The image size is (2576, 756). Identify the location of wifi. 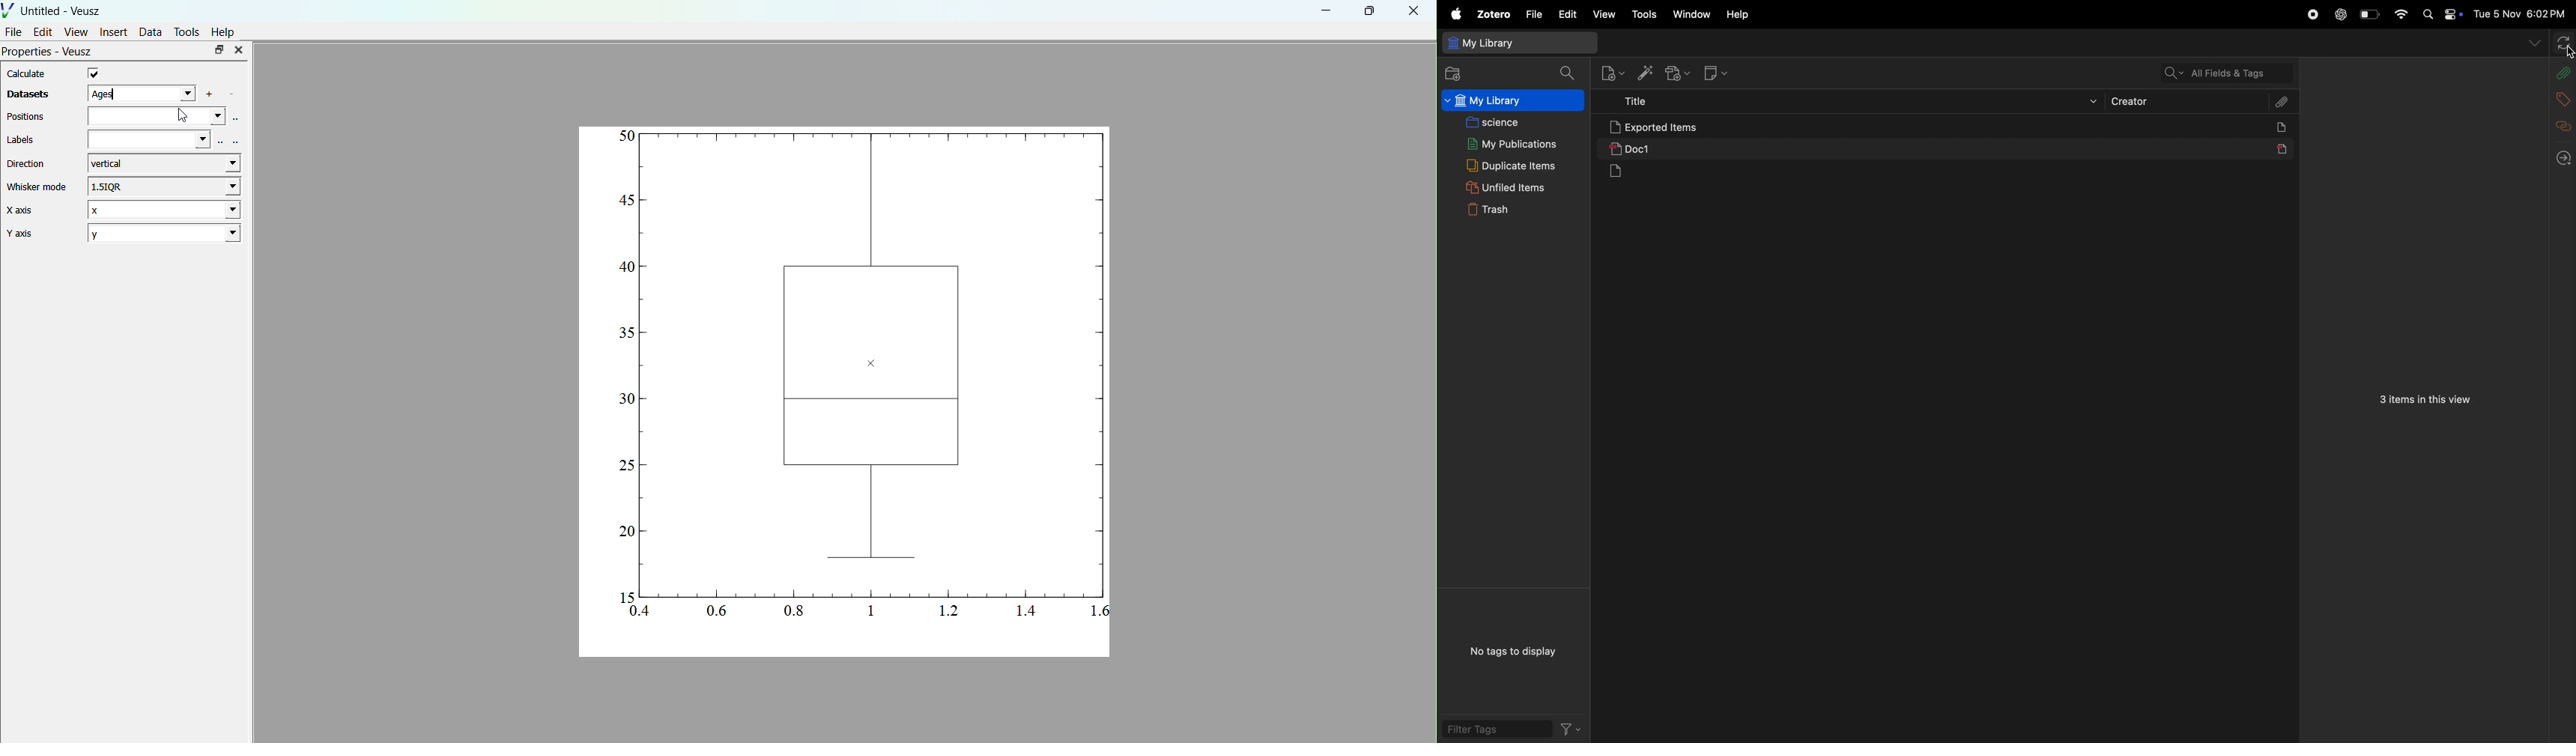
(2400, 14).